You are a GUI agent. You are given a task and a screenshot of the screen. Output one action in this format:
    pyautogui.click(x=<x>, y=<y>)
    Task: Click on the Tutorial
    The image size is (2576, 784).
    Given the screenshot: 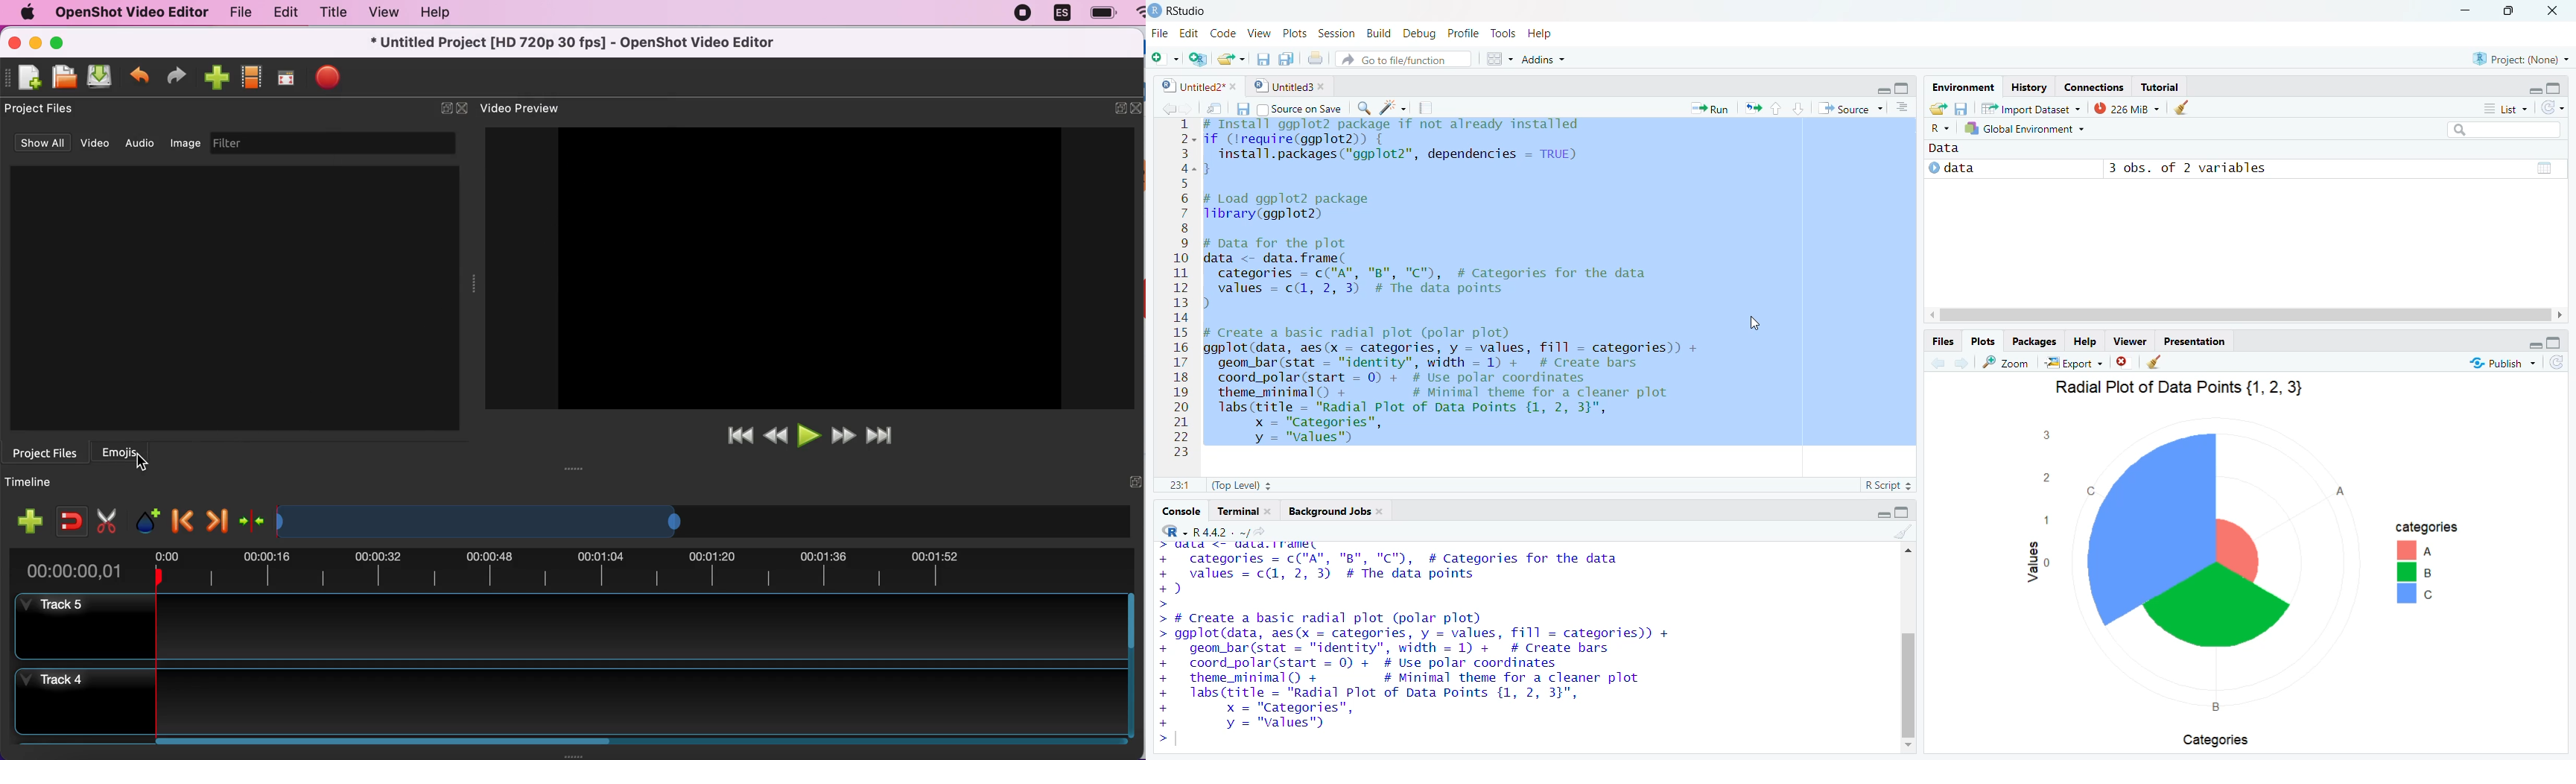 What is the action you would take?
    pyautogui.click(x=2165, y=87)
    